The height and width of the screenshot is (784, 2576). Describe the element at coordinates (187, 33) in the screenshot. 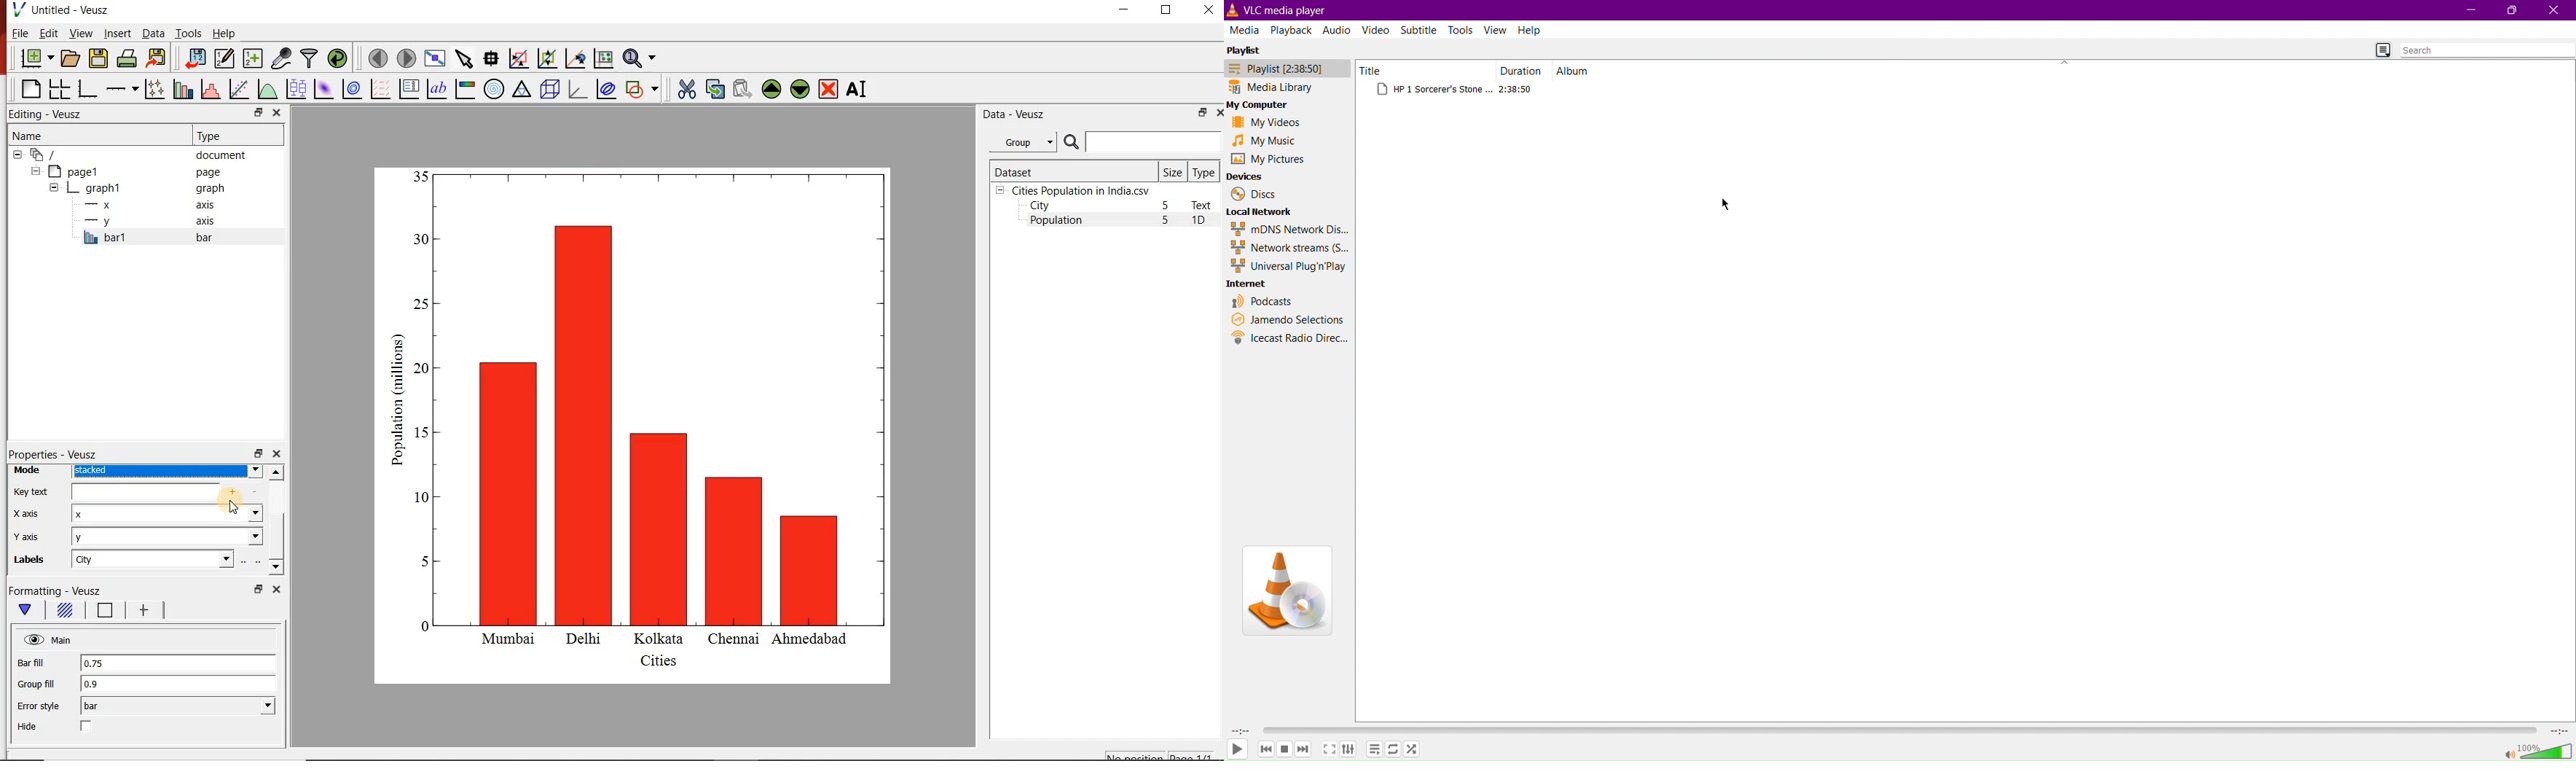

I see `Tools` at that location.